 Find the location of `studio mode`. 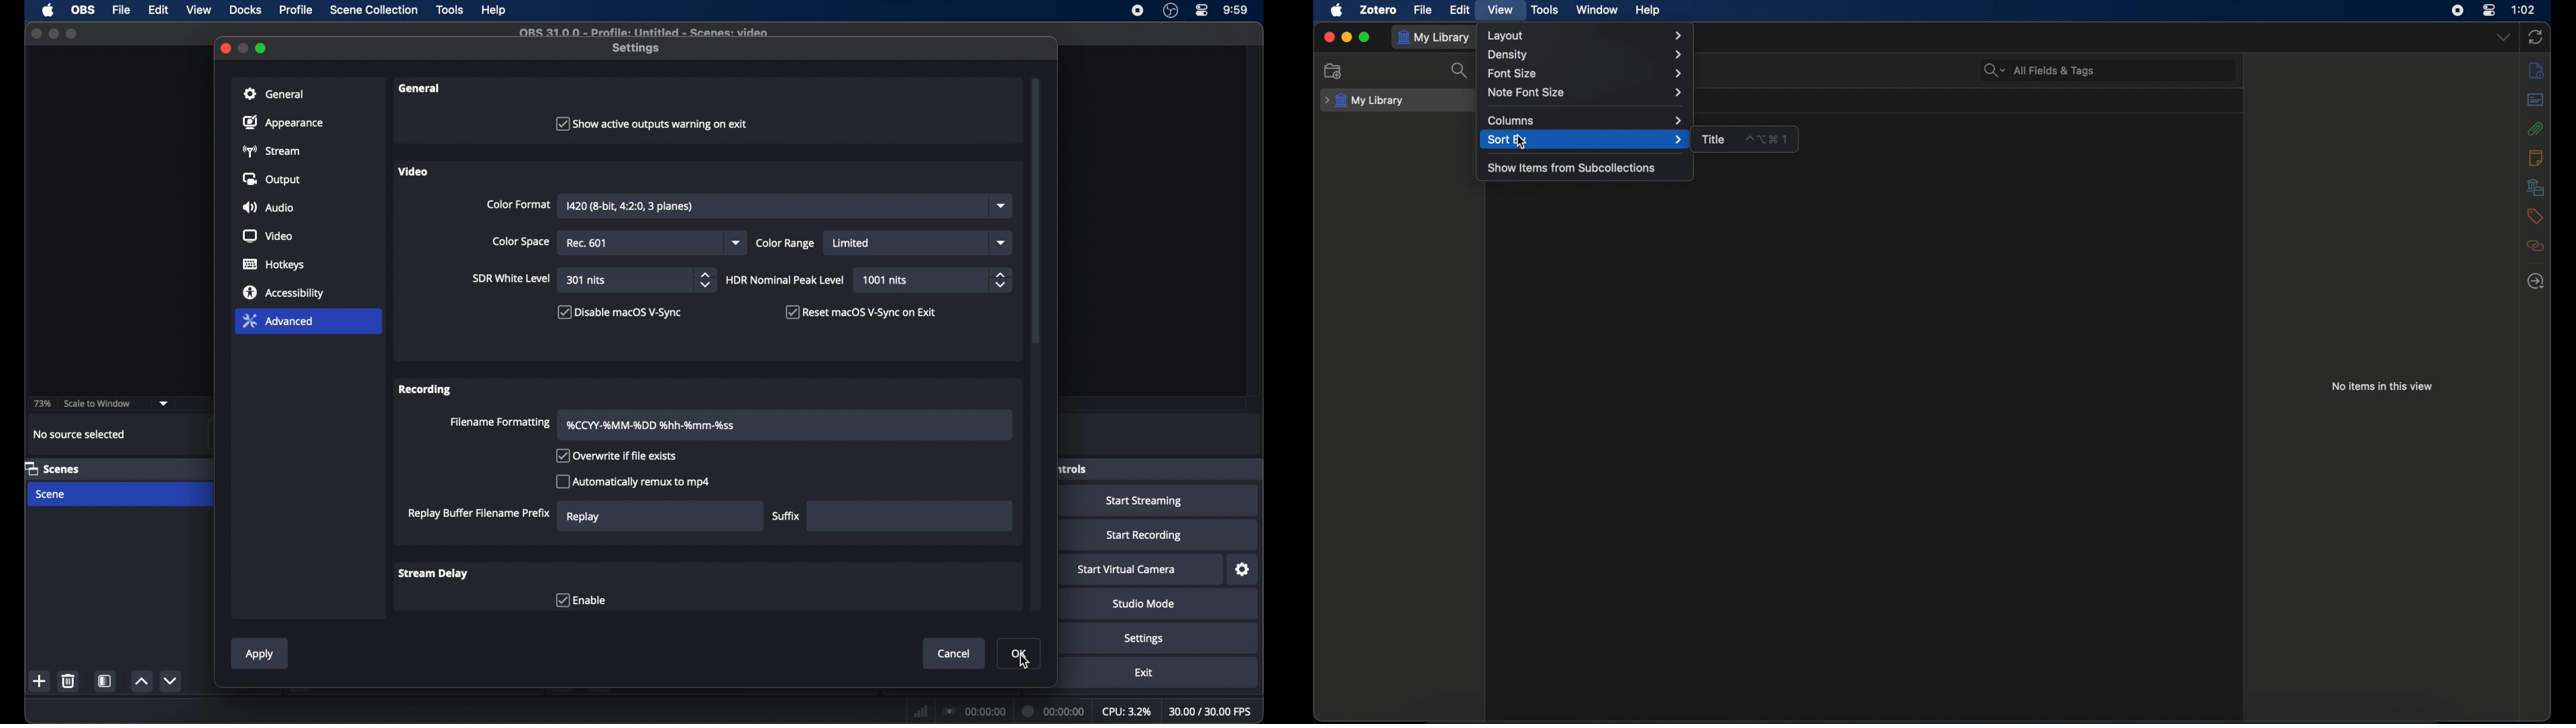

studio mode is located at coordinates (1143, 604).